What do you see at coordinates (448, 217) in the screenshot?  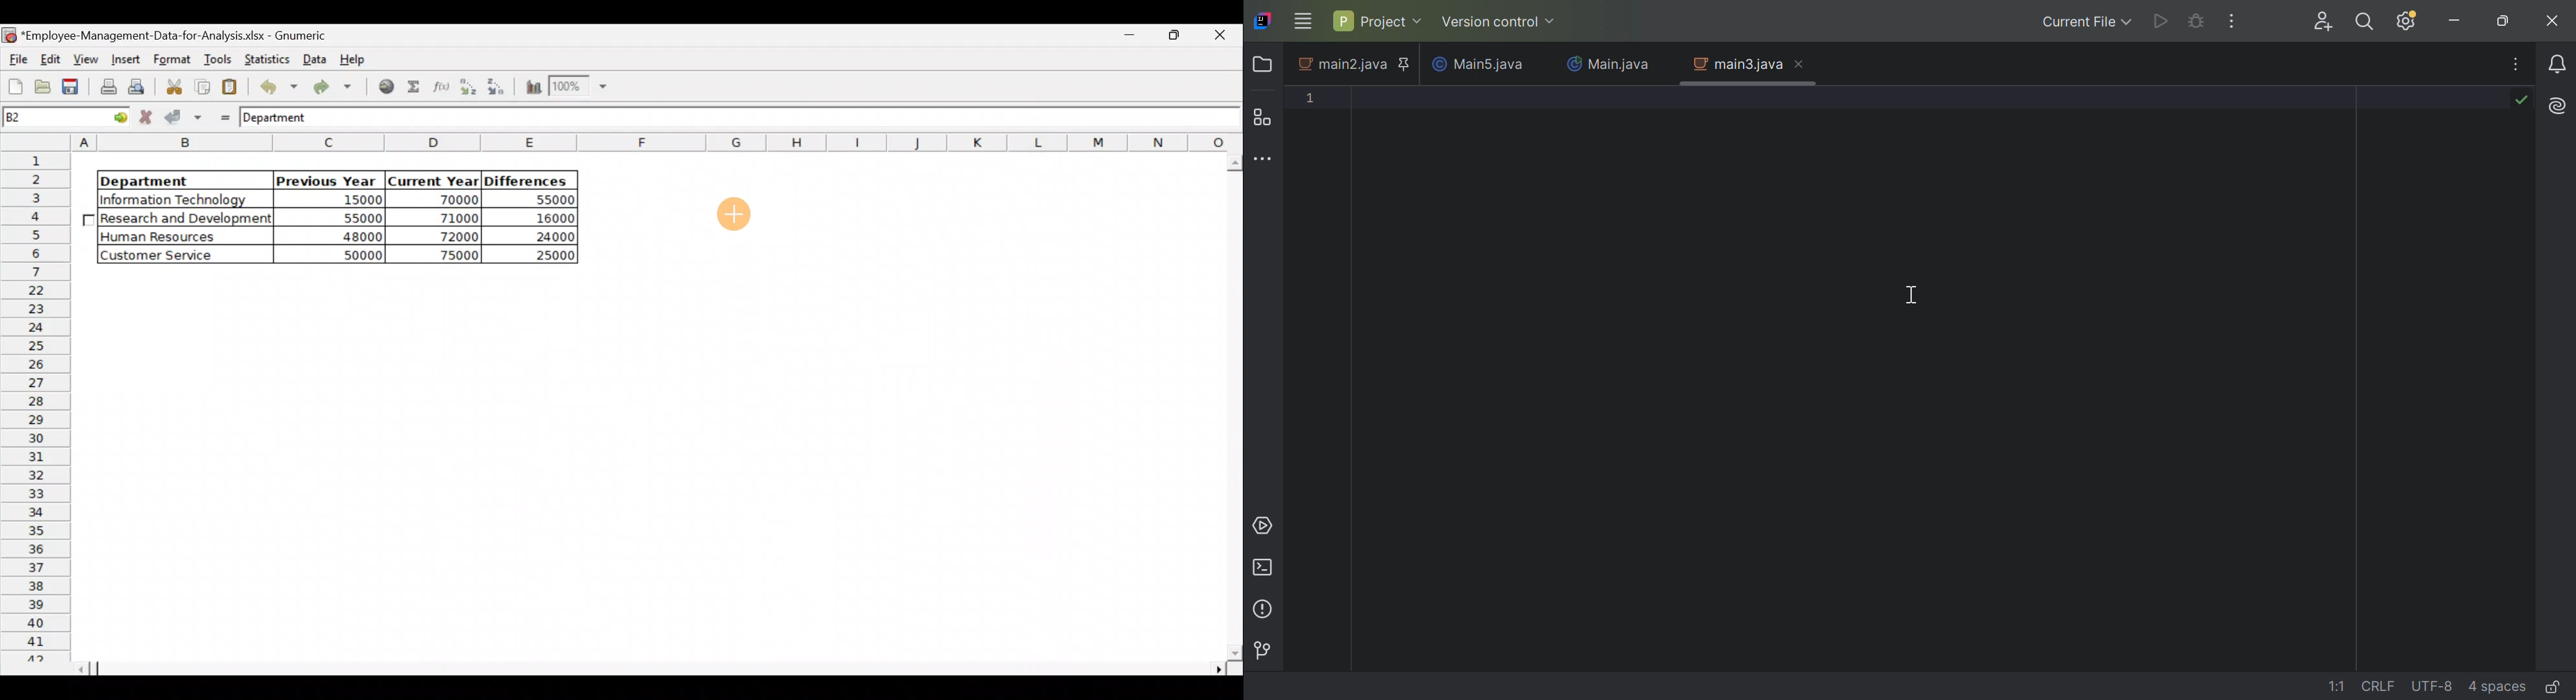 I see `71000` at bounding box center [448, 217].